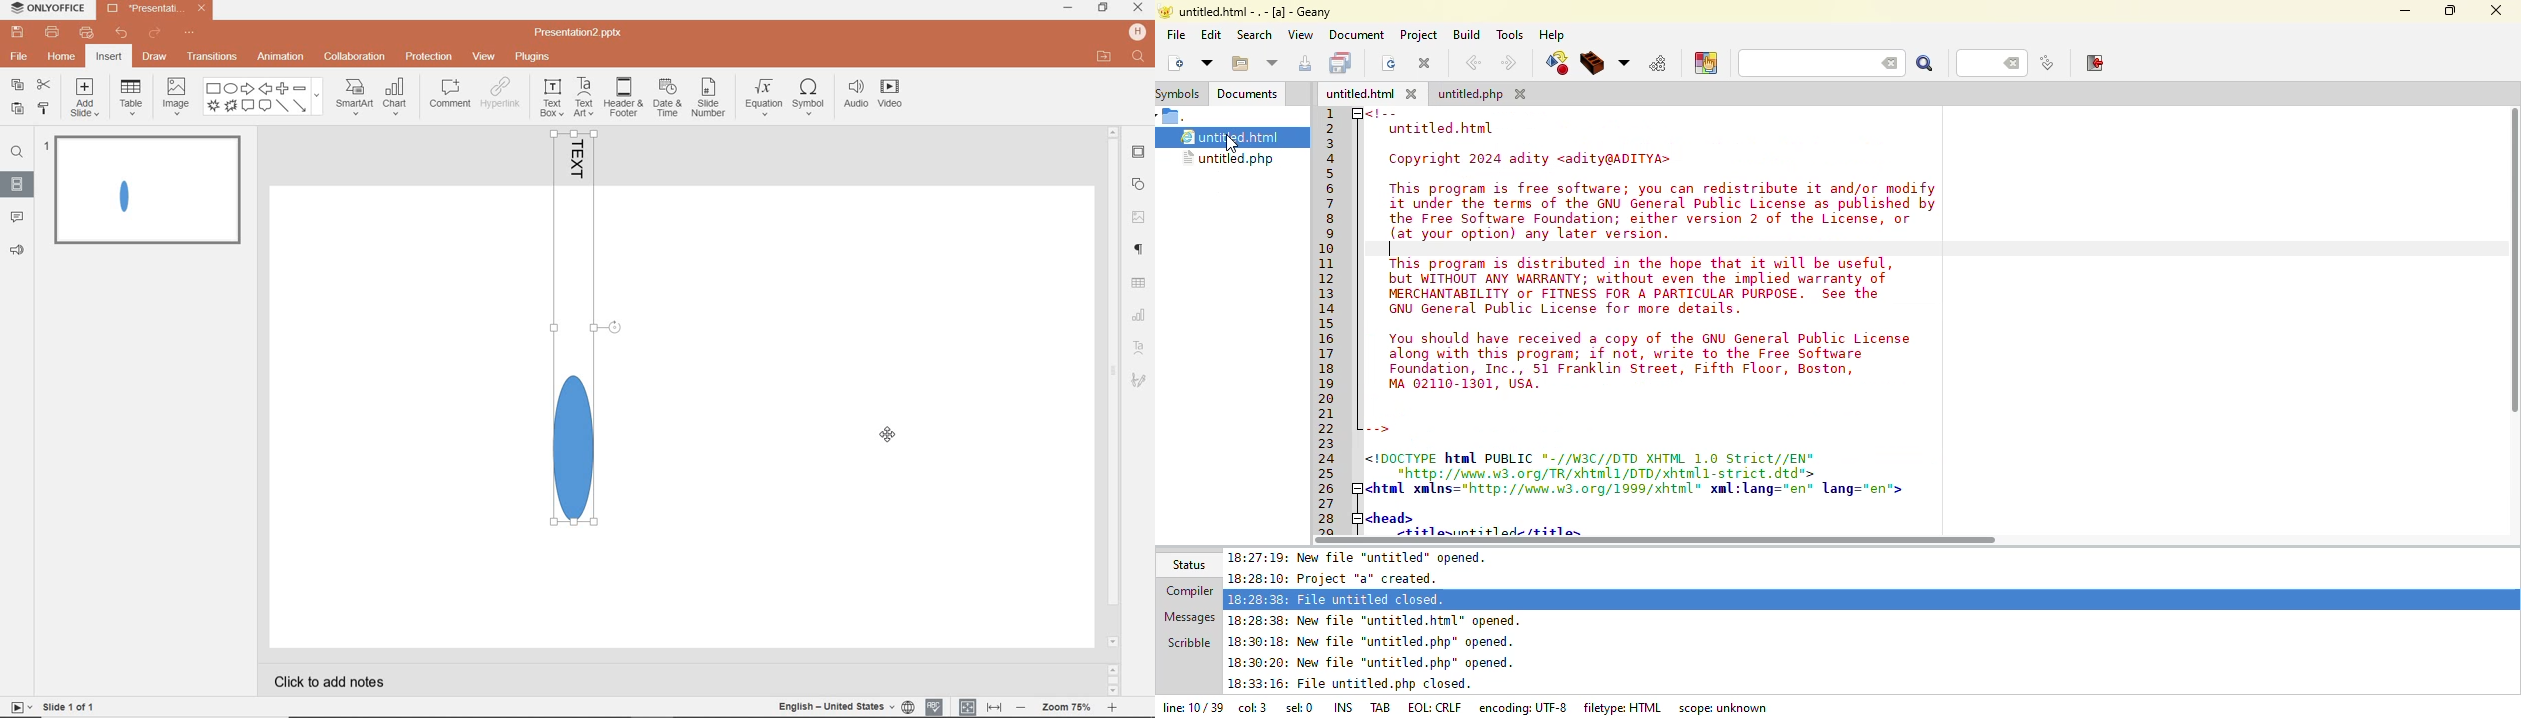  I want to click on plugins, so click(532, 58).